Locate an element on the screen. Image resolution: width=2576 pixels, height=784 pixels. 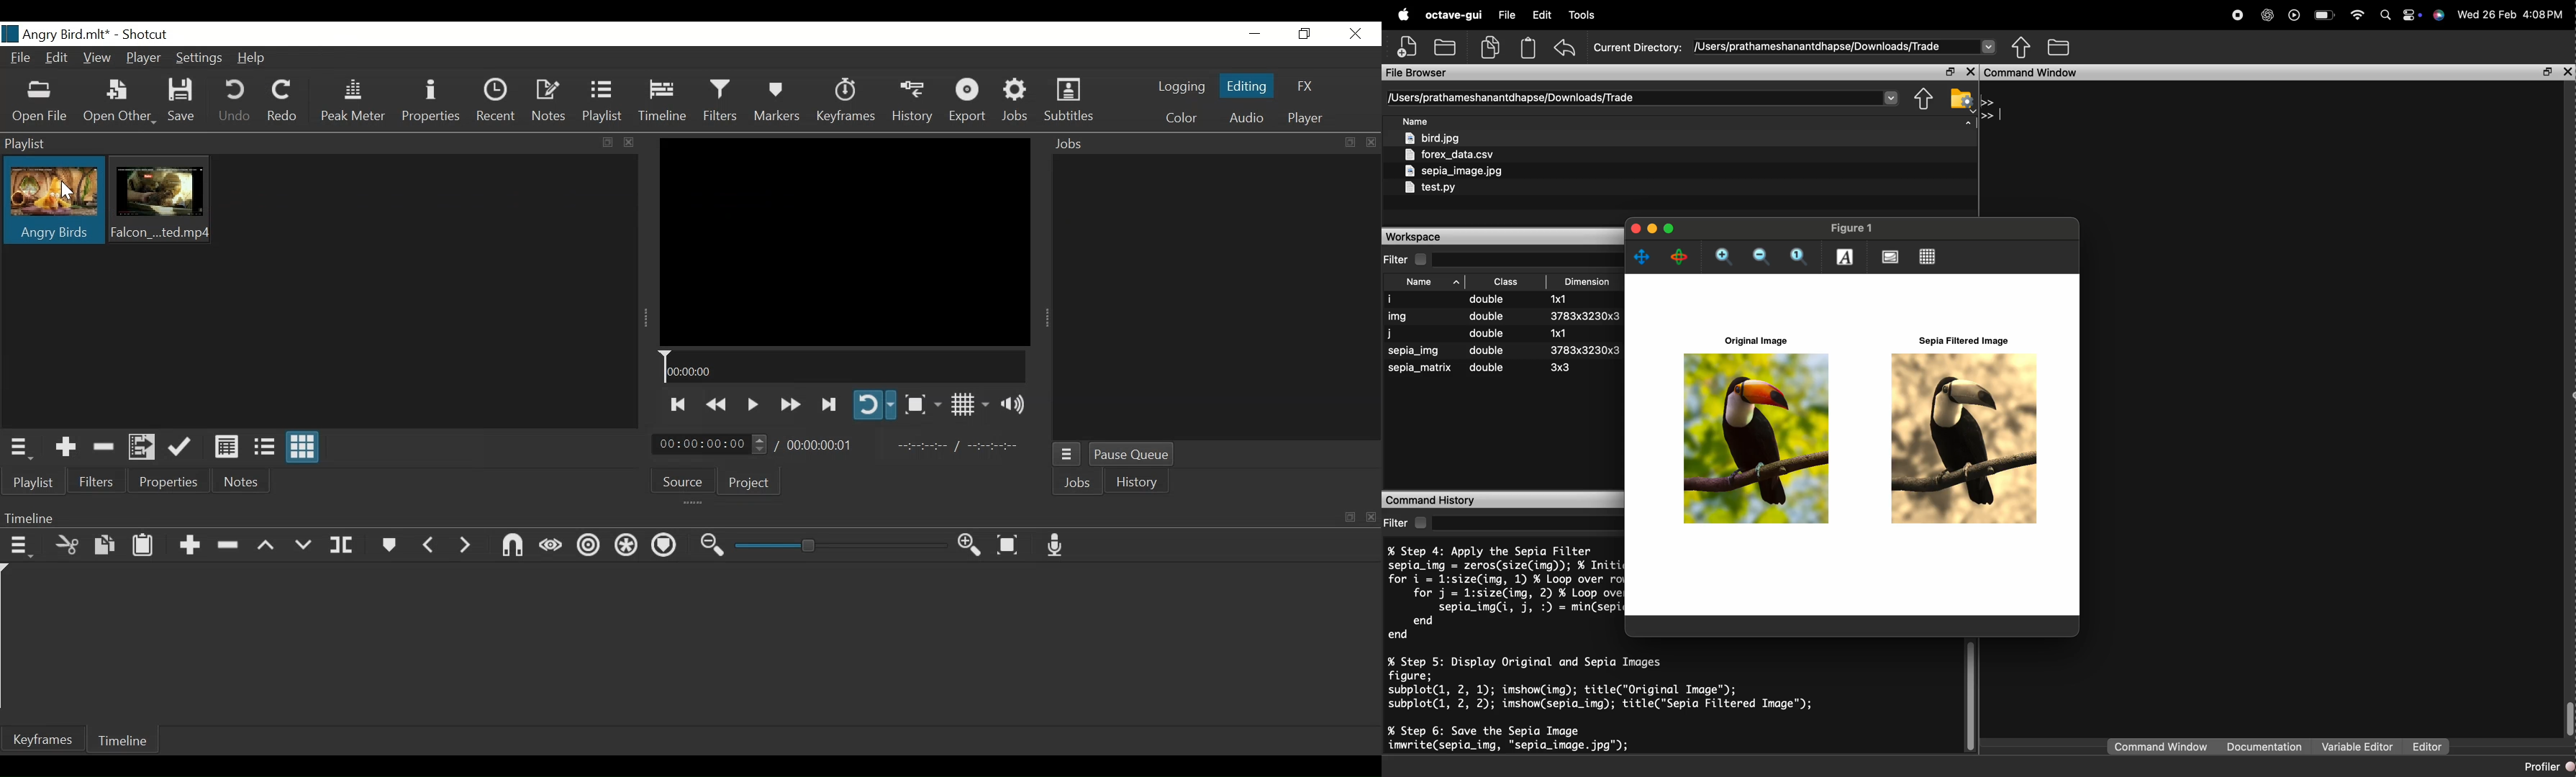
Previous marker is located at coordinates (430, 545).